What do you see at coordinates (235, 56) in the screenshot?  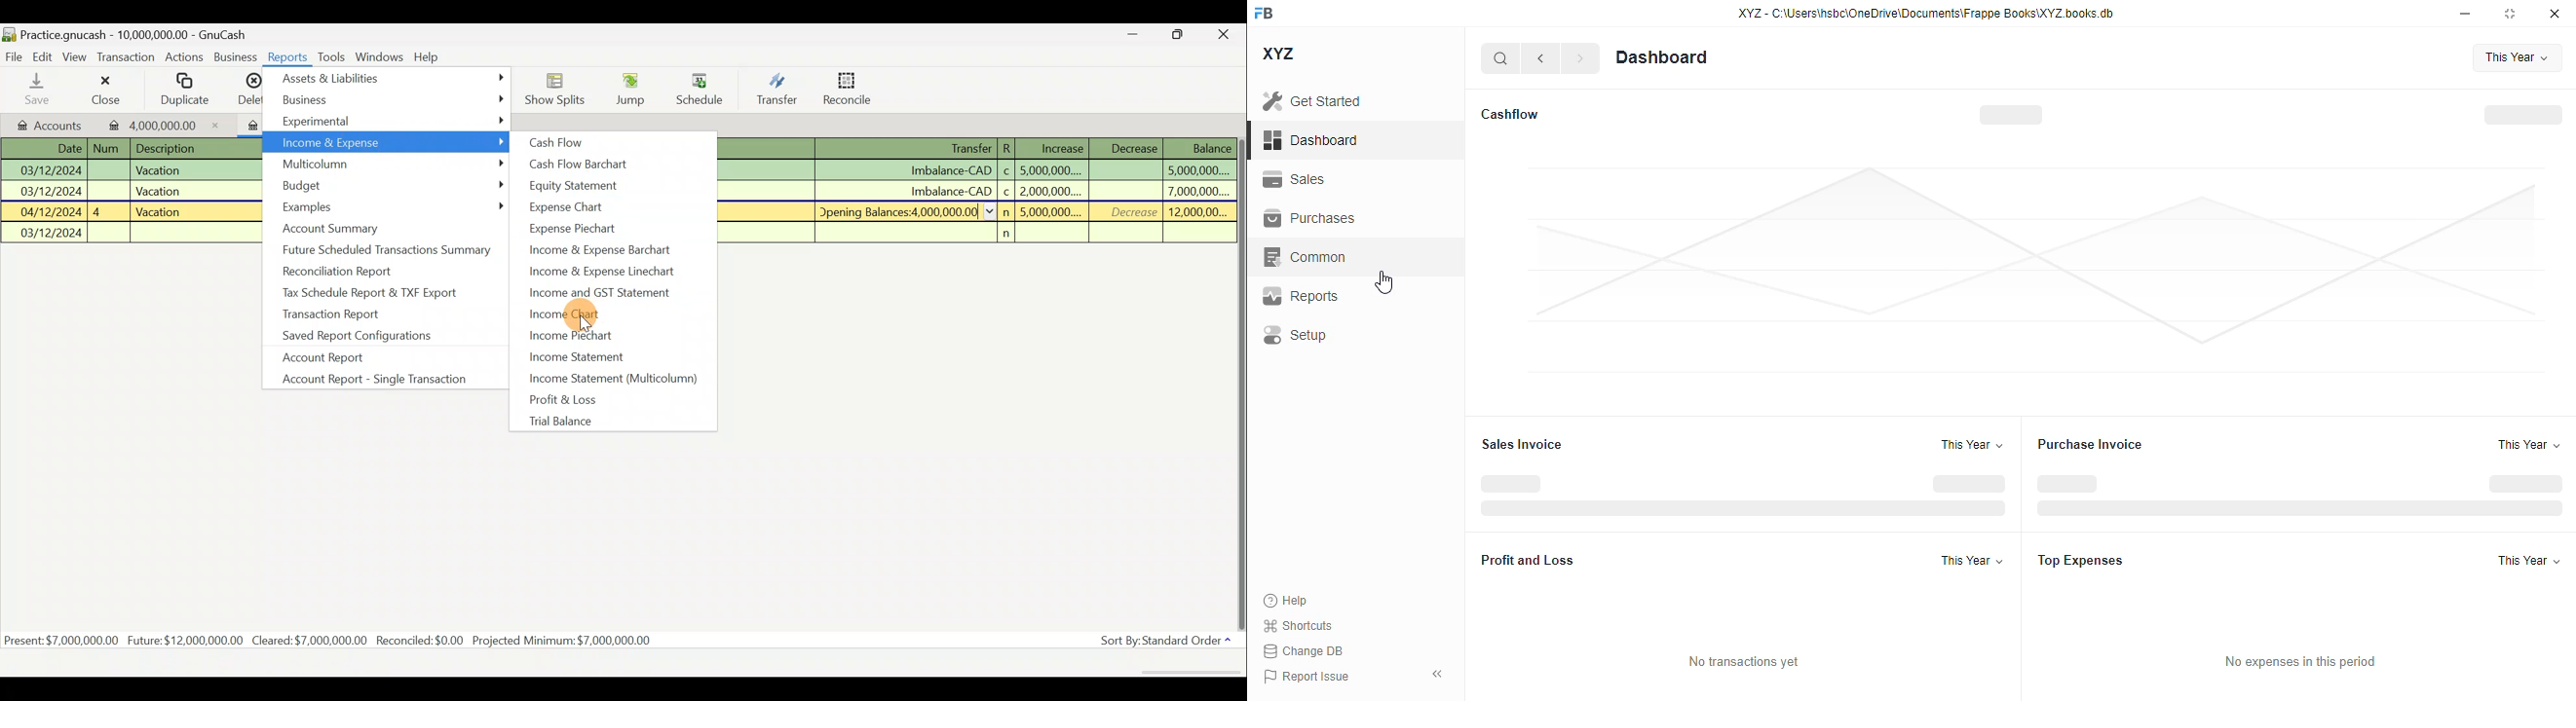 I see `Business` at bounding box center [235, 56].